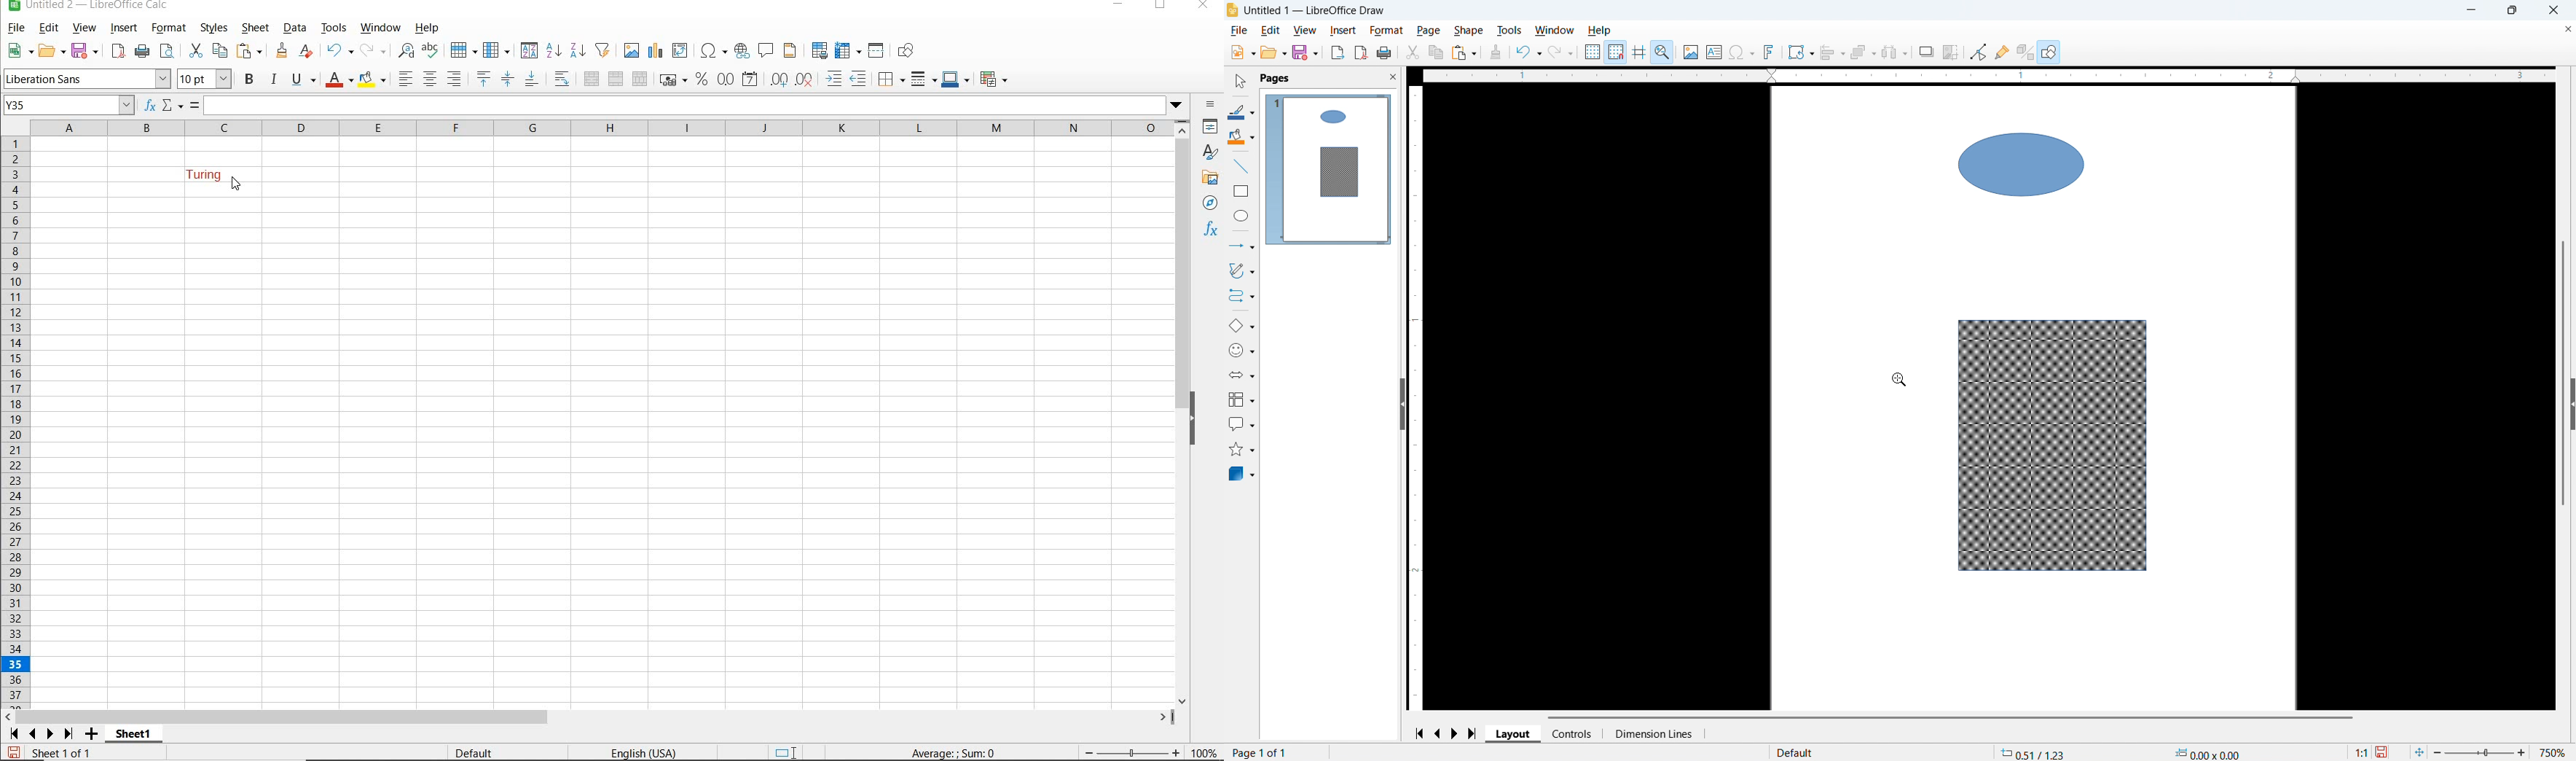  I want to click on line, so click(1240, 166).